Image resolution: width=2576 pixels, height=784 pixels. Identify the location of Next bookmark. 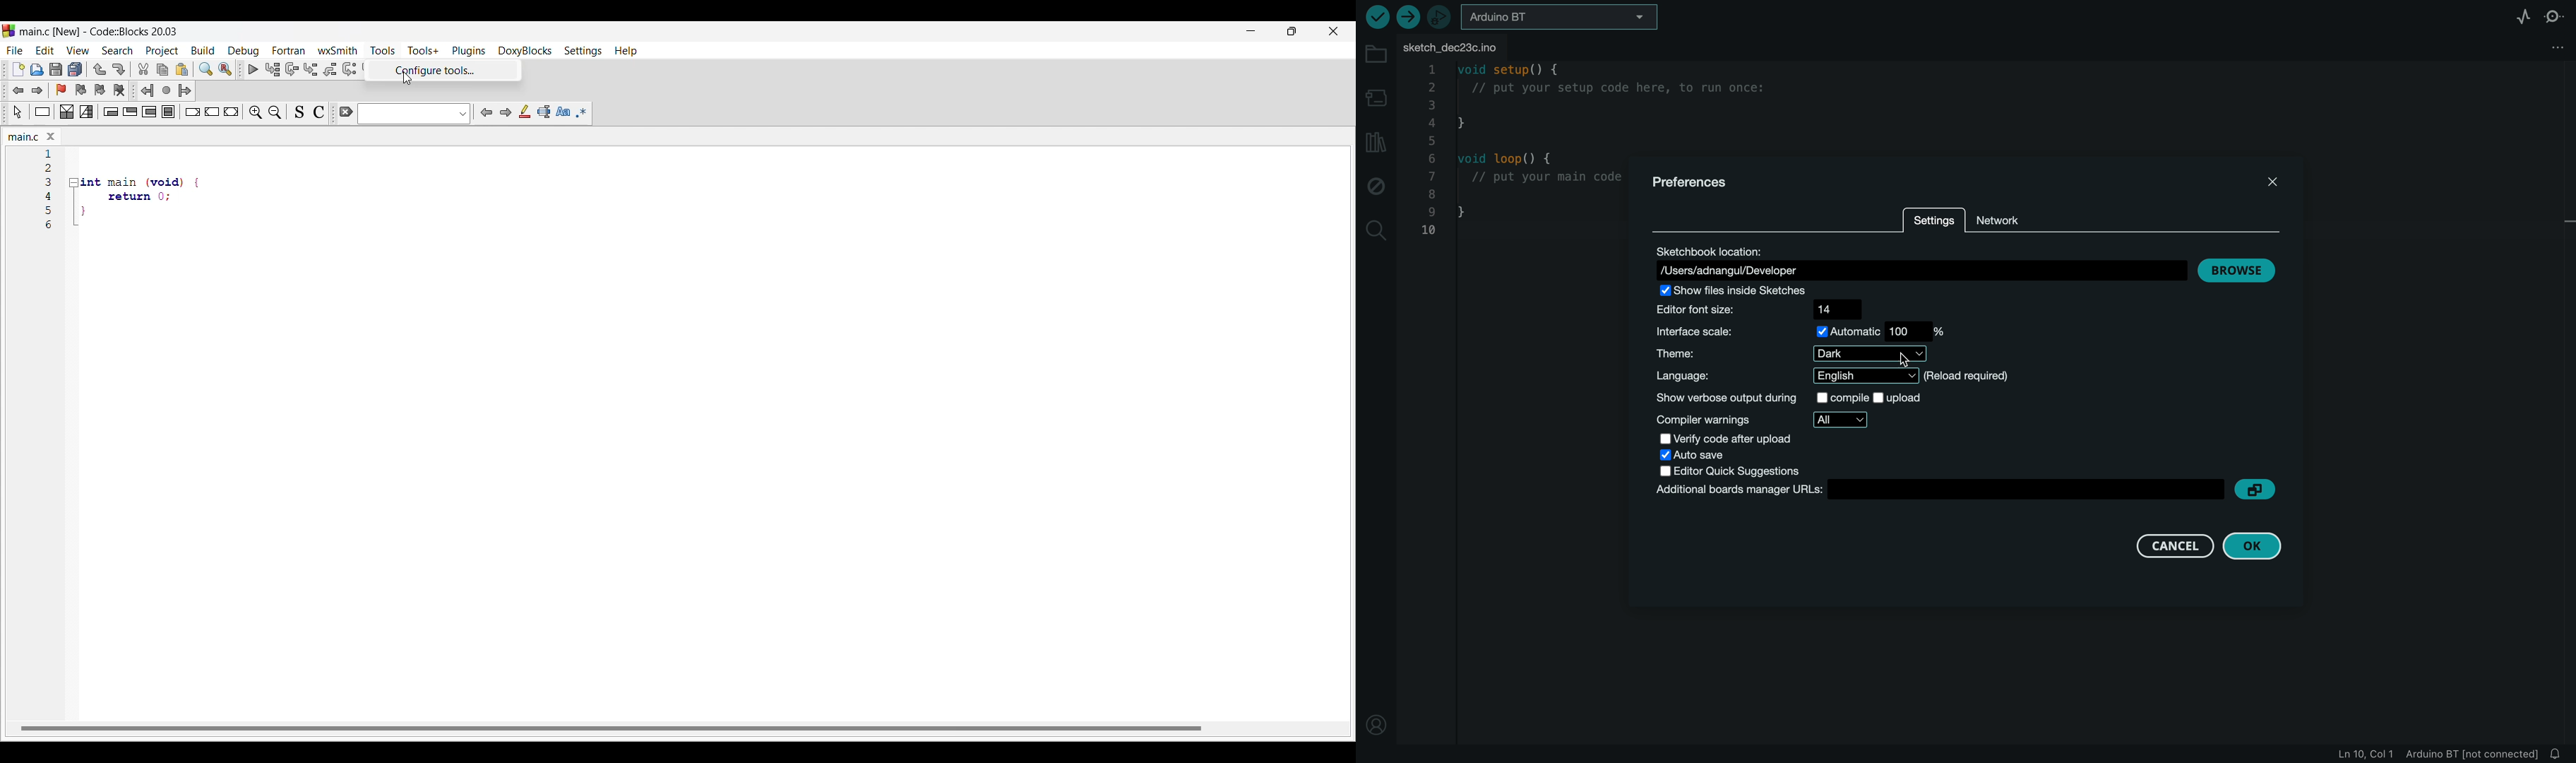
(100, 90).